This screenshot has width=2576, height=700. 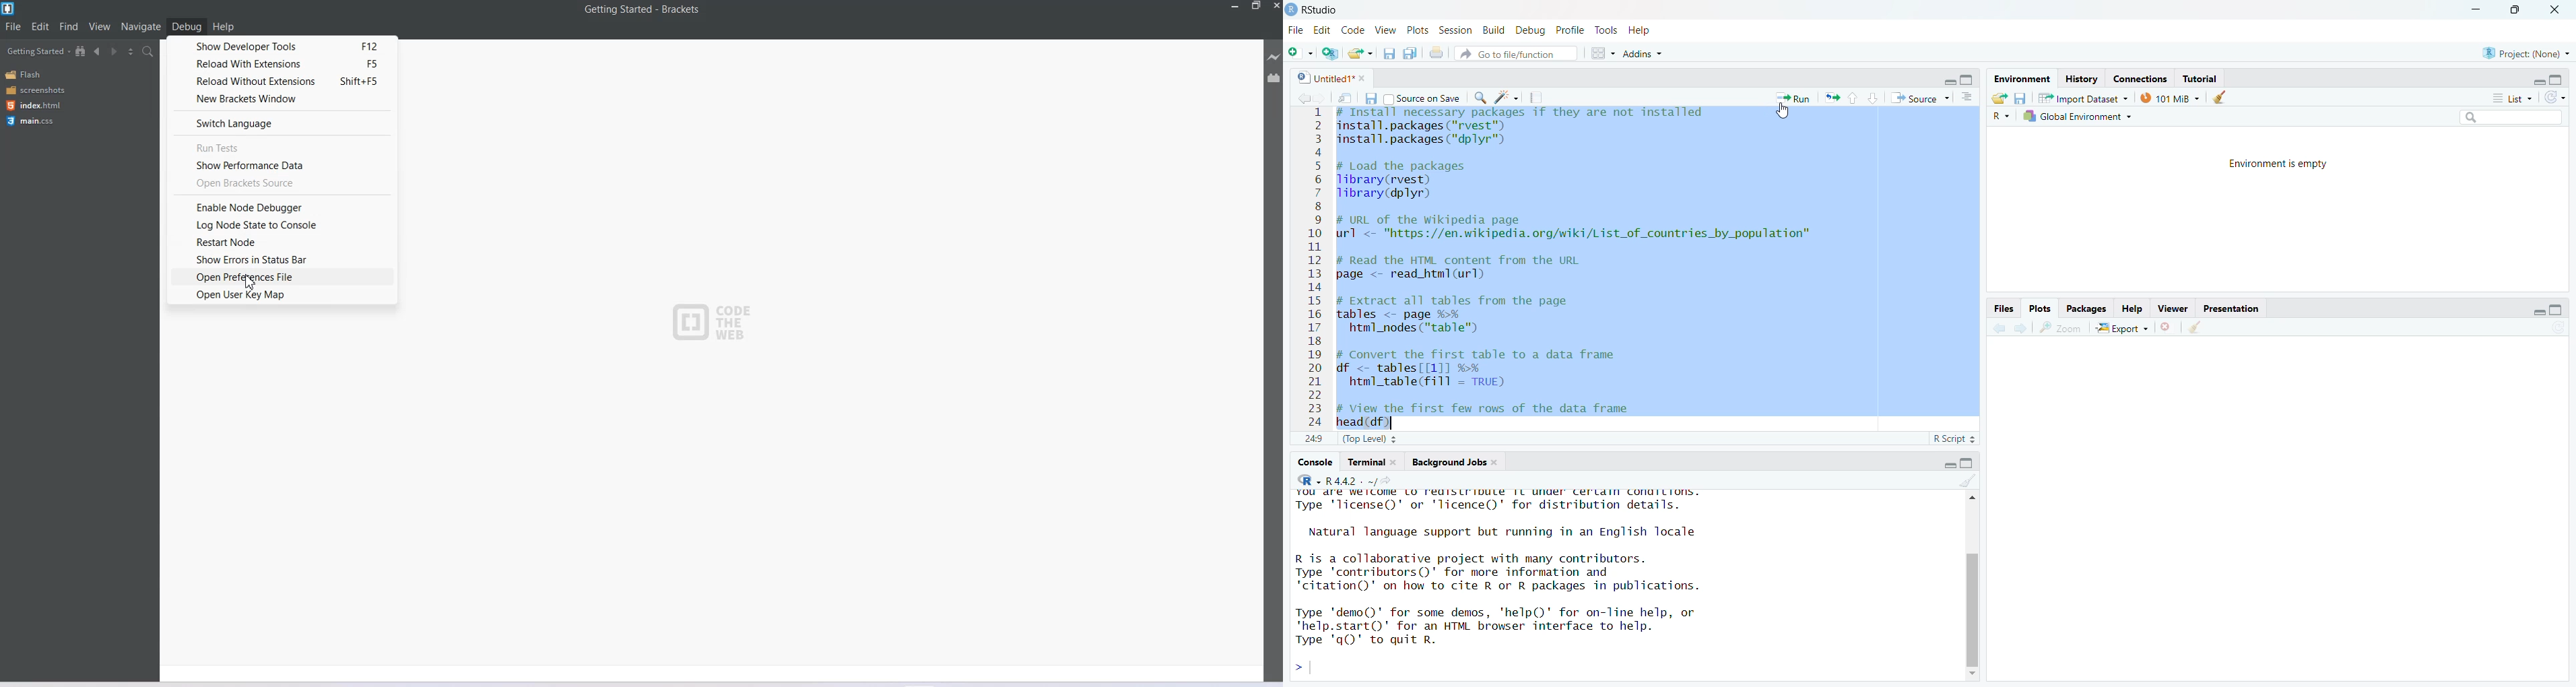 I want to click on compile report, so click(x=1535, y=97).